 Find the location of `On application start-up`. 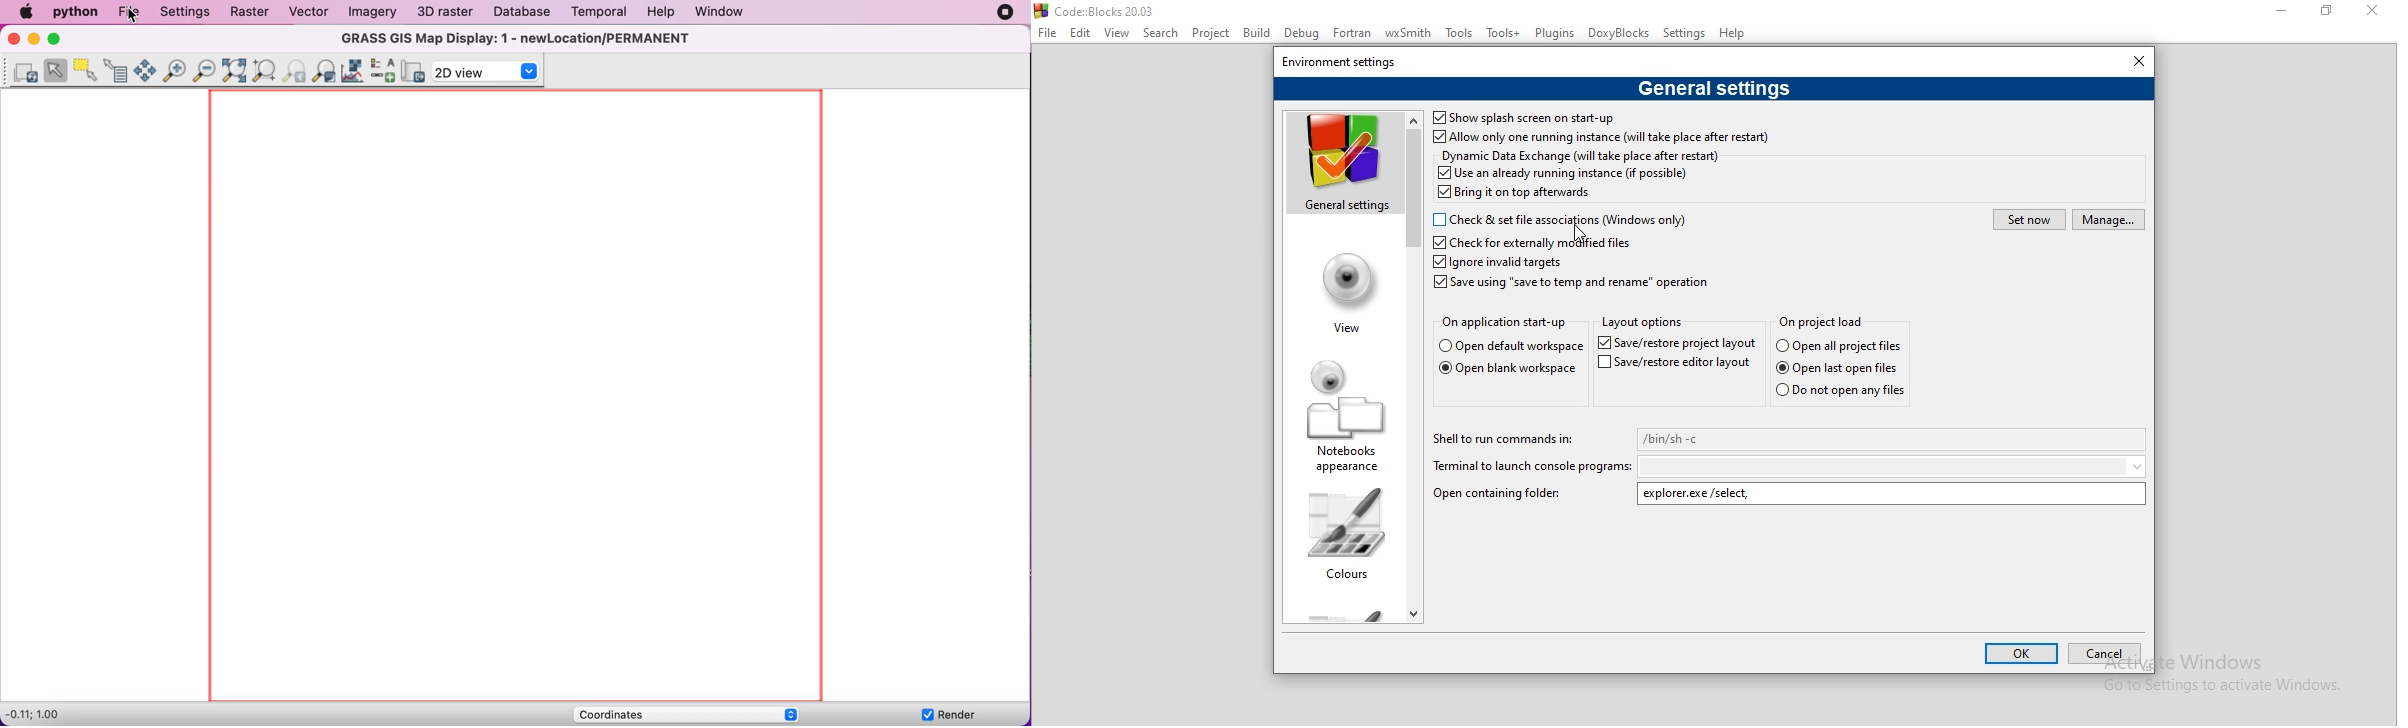

On application start-up is located at coordinates (1504, 322).